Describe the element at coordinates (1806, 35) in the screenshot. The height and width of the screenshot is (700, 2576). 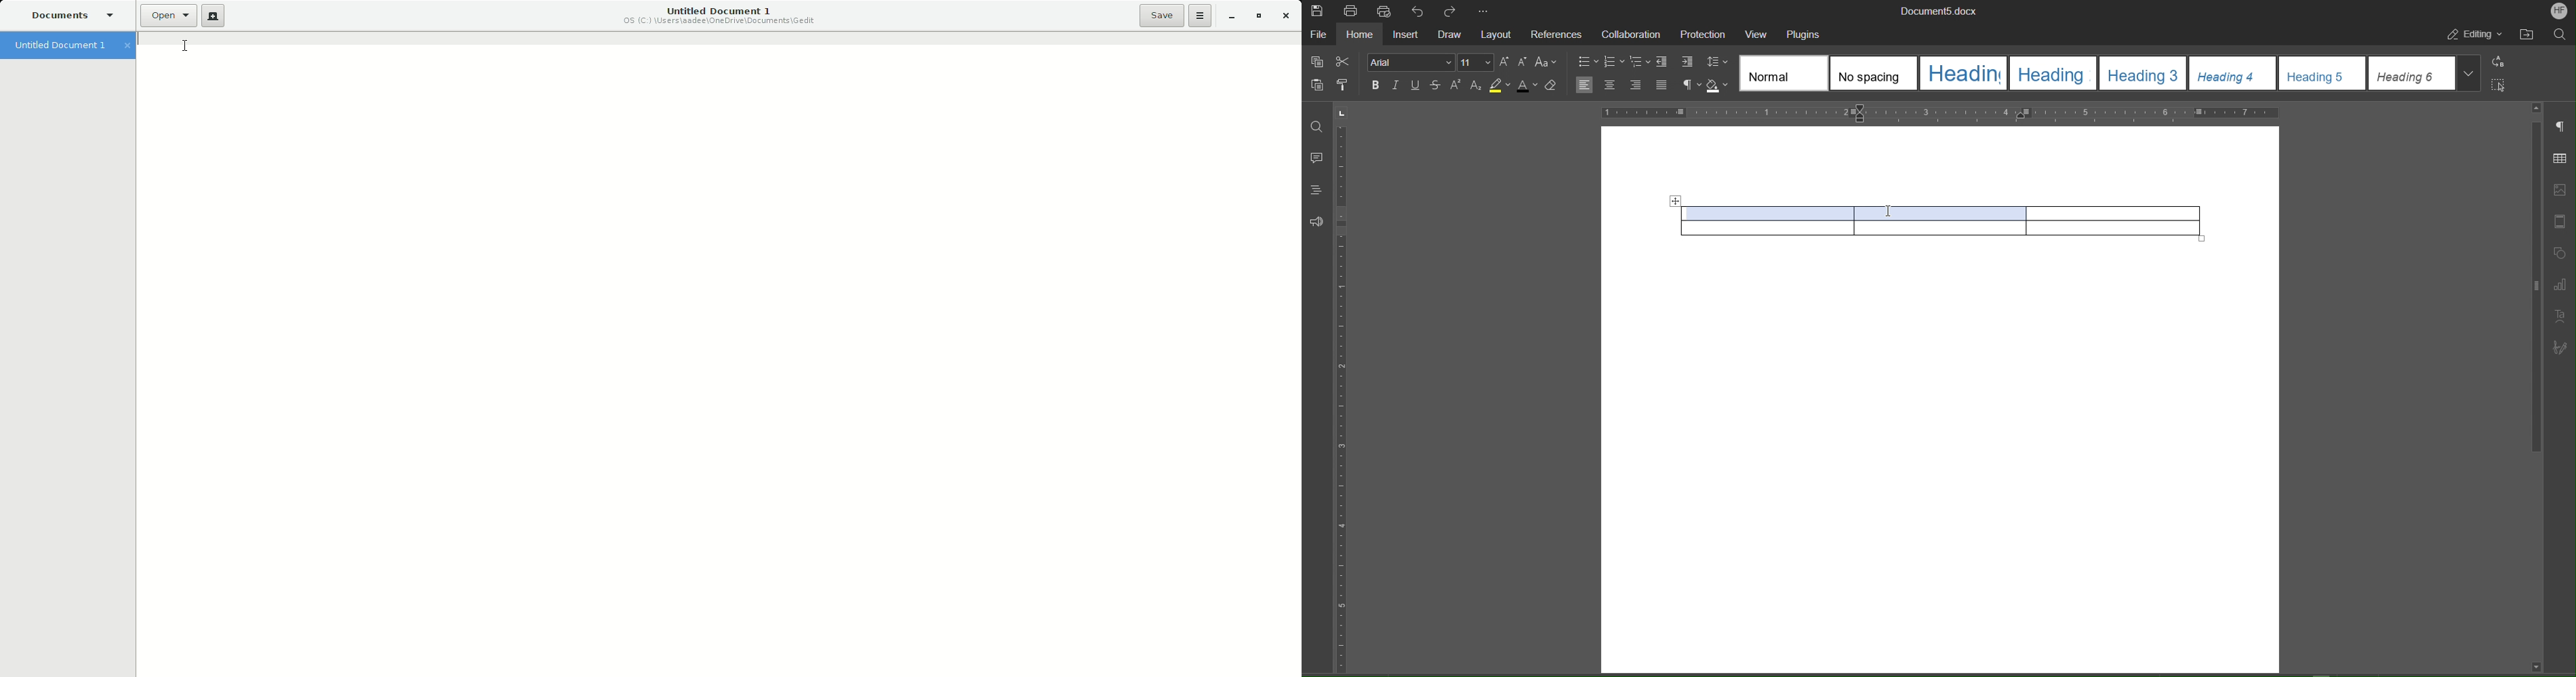
I see `Plugins` at that location.